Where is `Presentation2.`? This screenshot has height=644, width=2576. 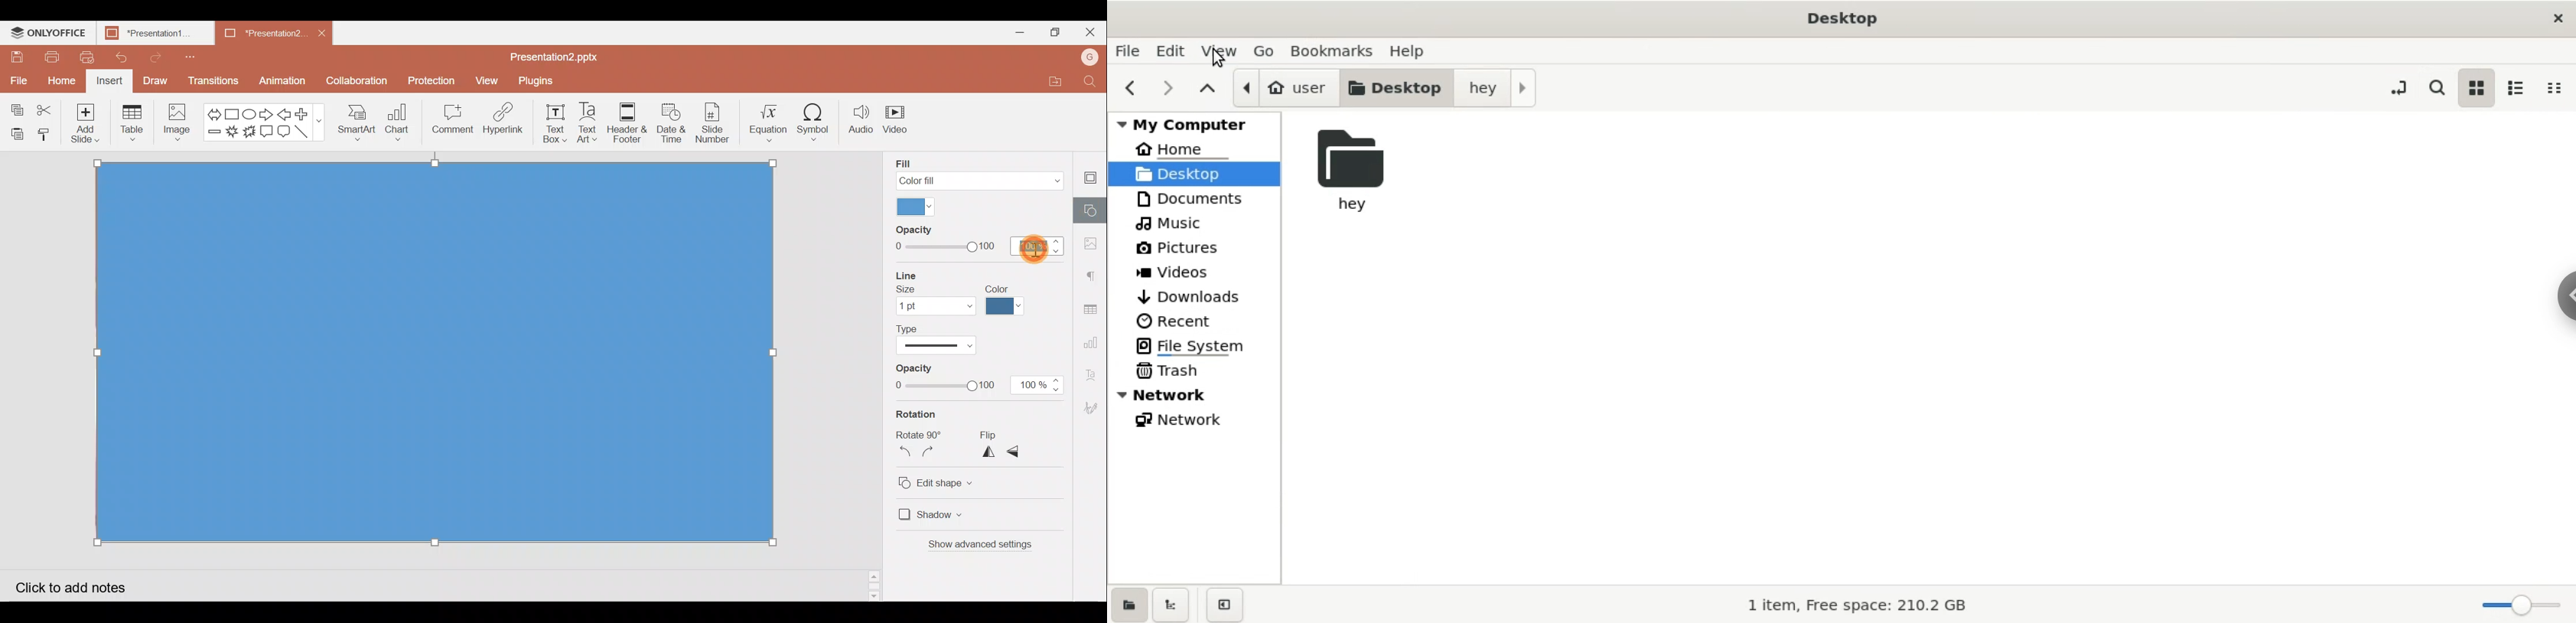 Presentation2. is located at coordinates (259, 33).